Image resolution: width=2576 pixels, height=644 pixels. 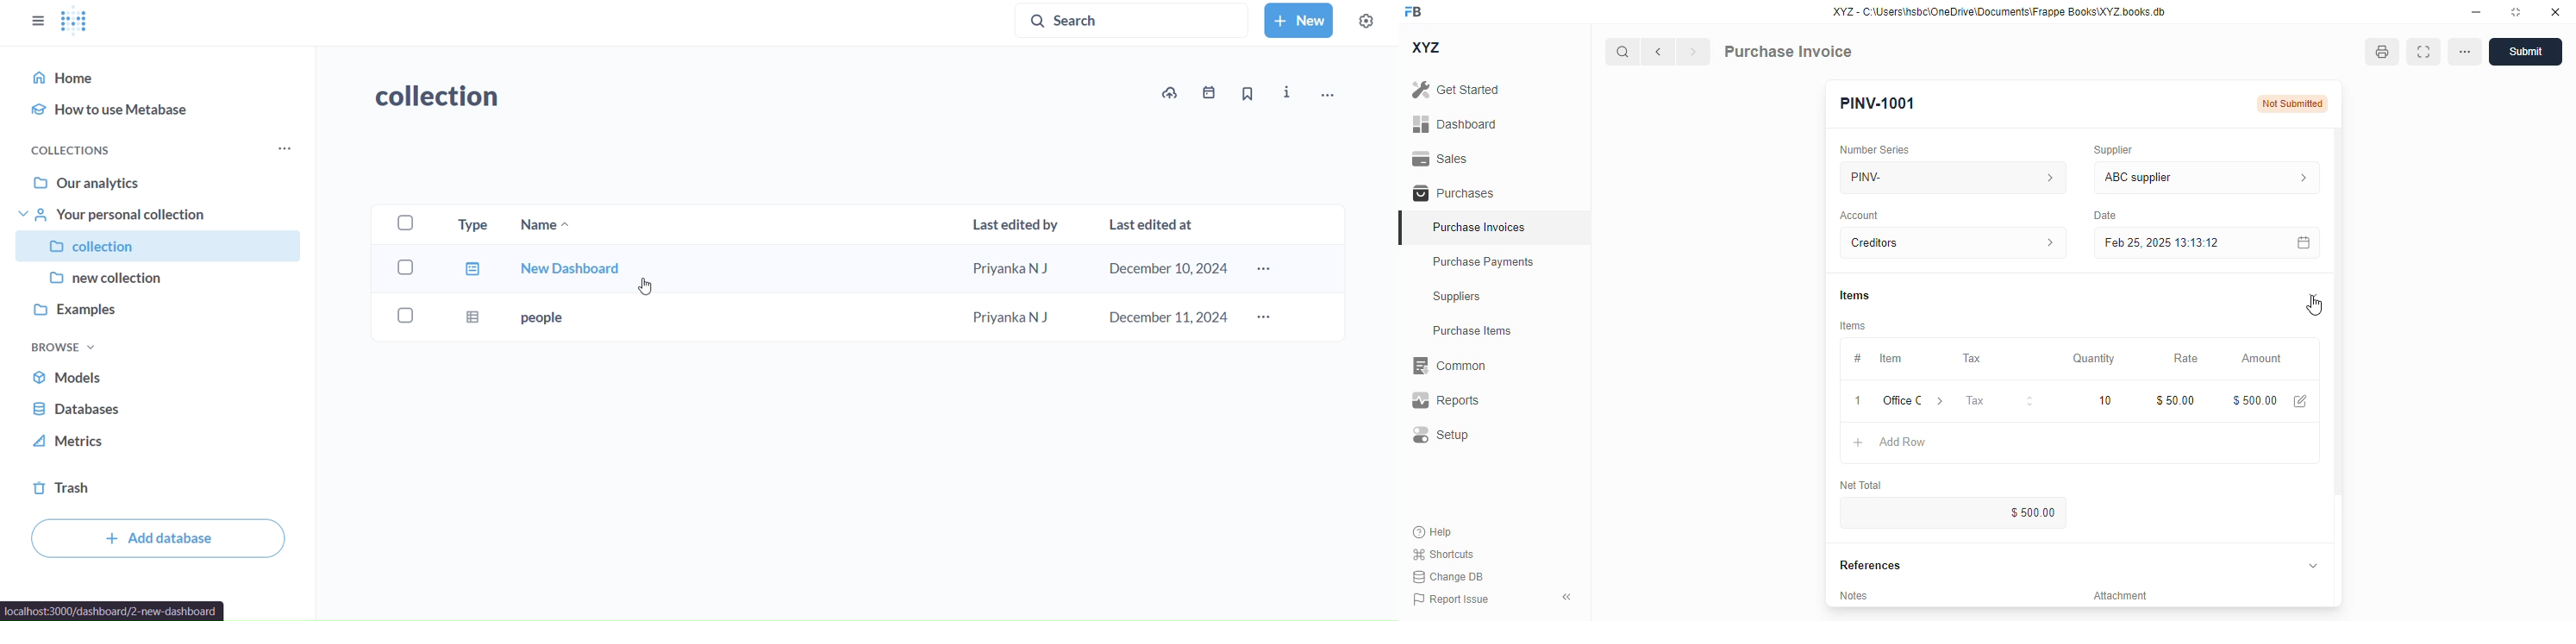 What do you see at coordinates (1787, 51) in the screenshot?
I see `purchase invoice` at bounding box center [1787, 51].